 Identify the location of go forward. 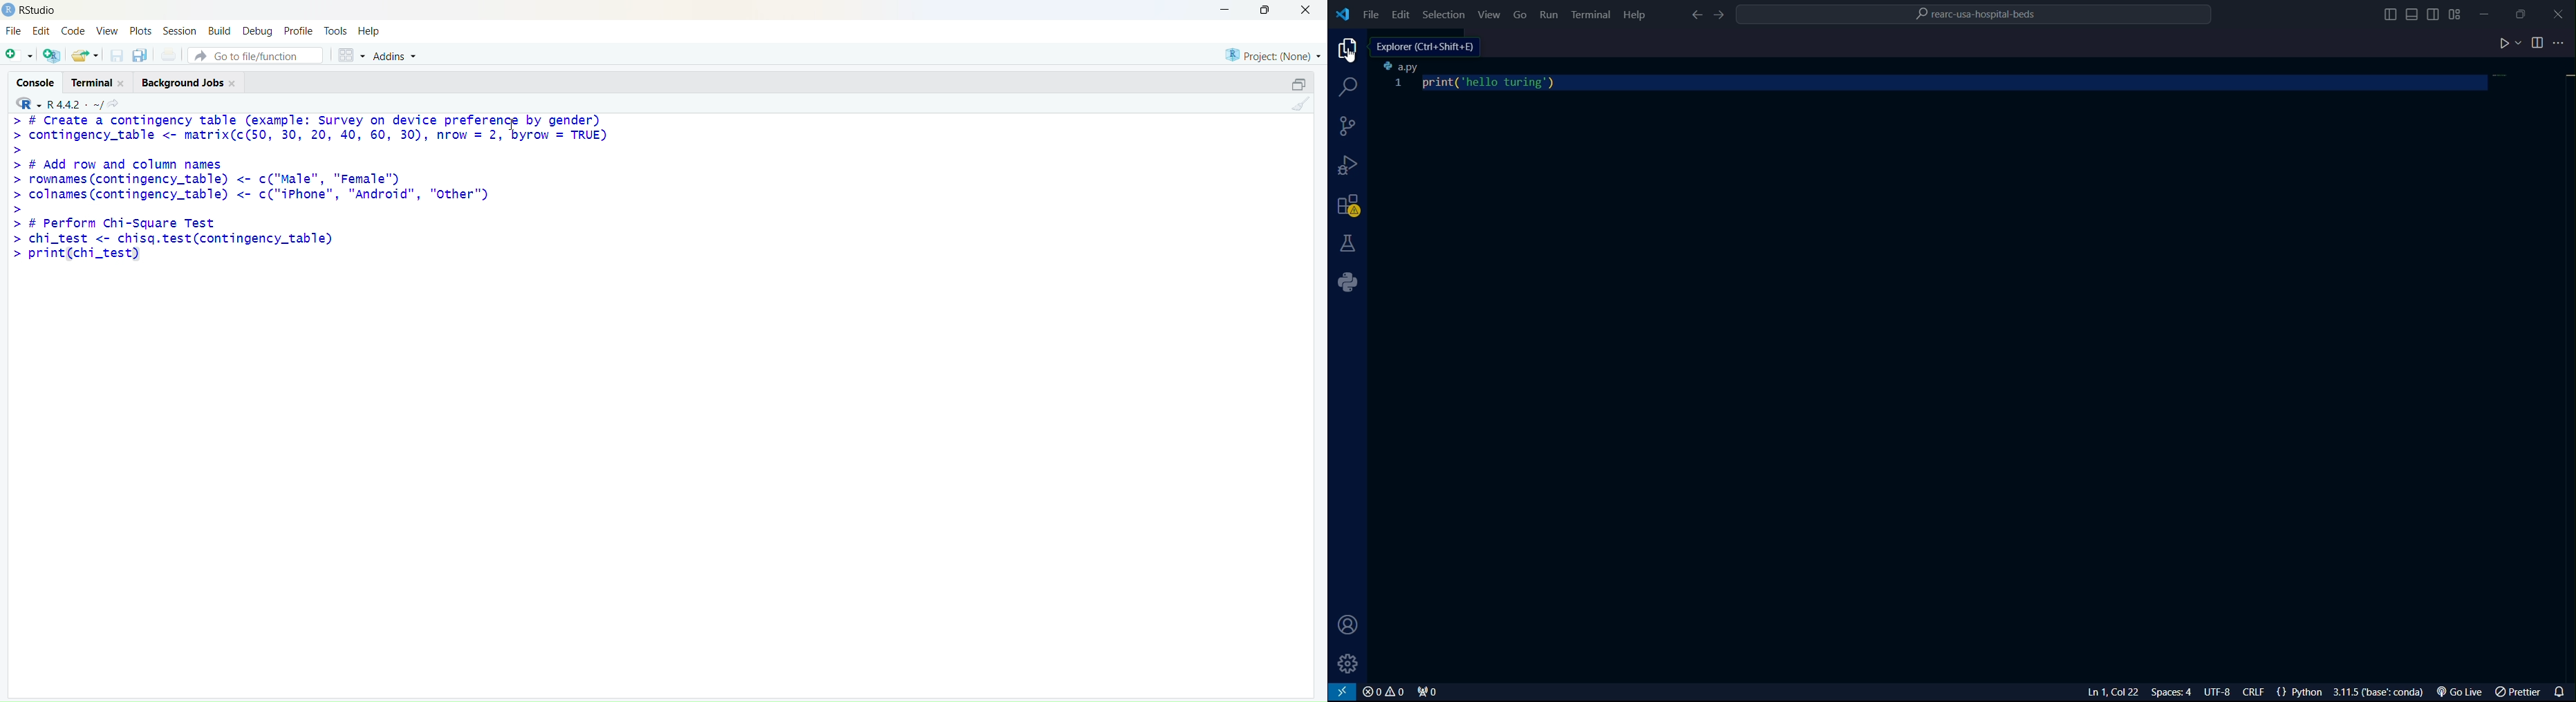
(1723, 16).